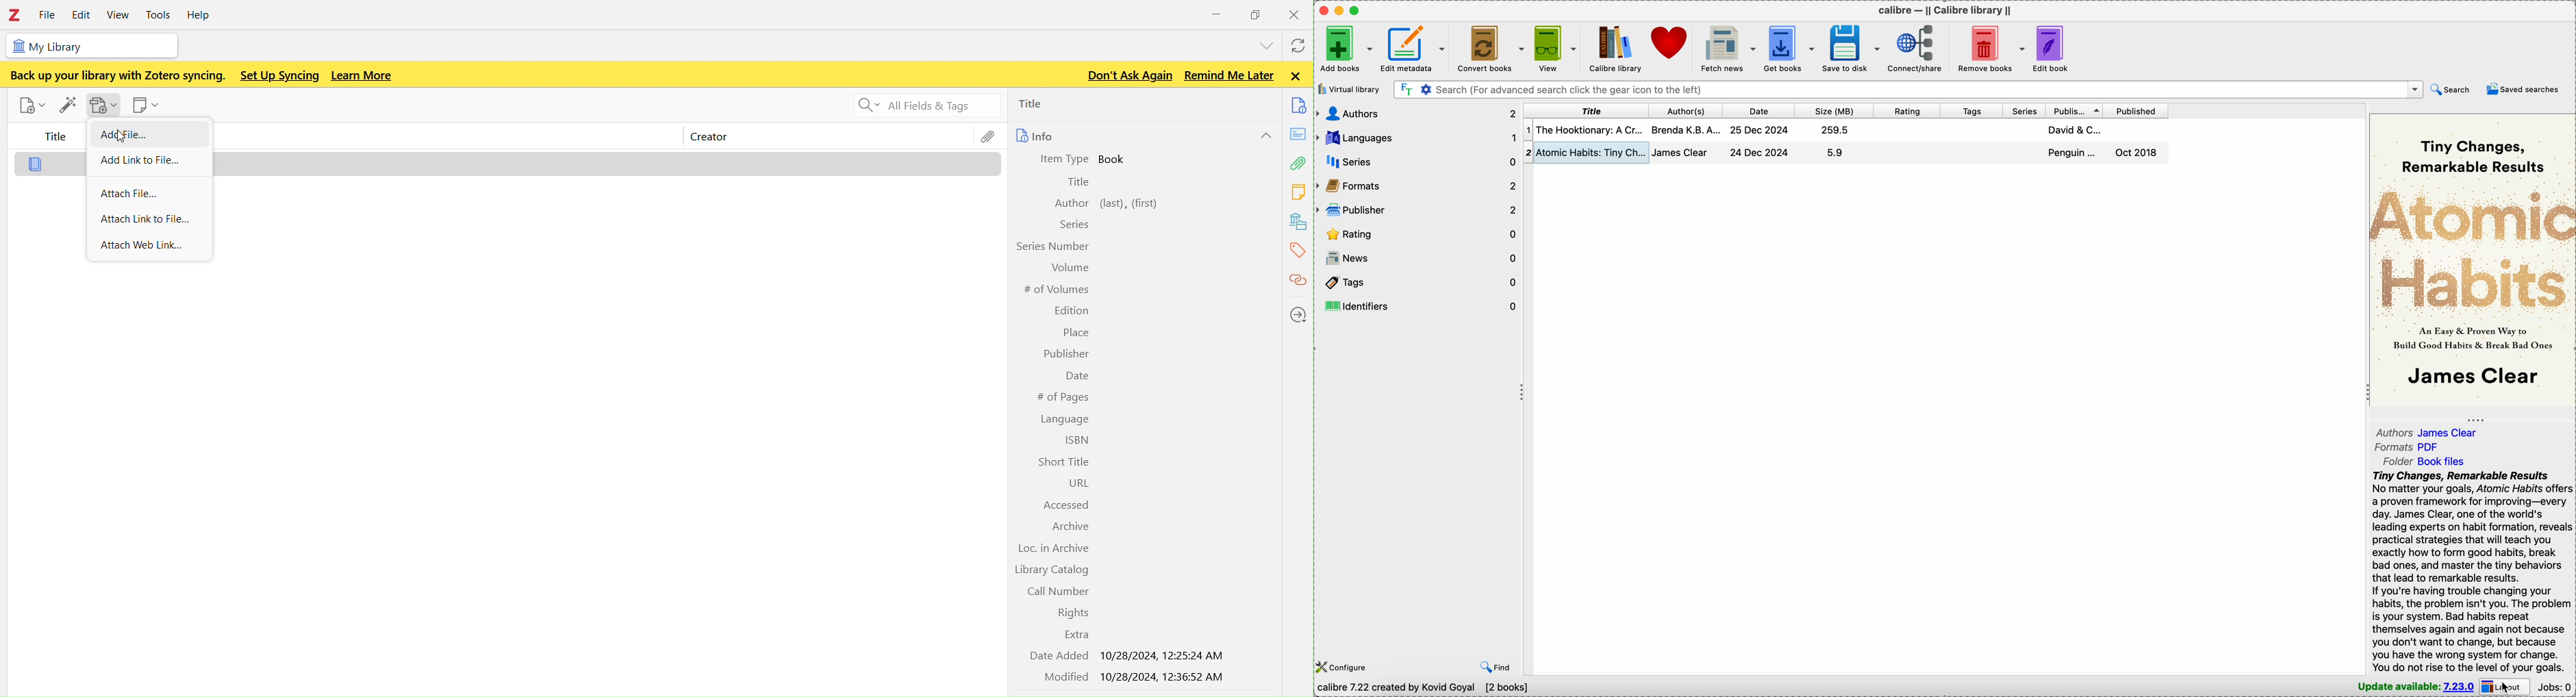  Describe the element at coordinates (2474, 249) in the screenshot. I see `atomic habits` at that location.